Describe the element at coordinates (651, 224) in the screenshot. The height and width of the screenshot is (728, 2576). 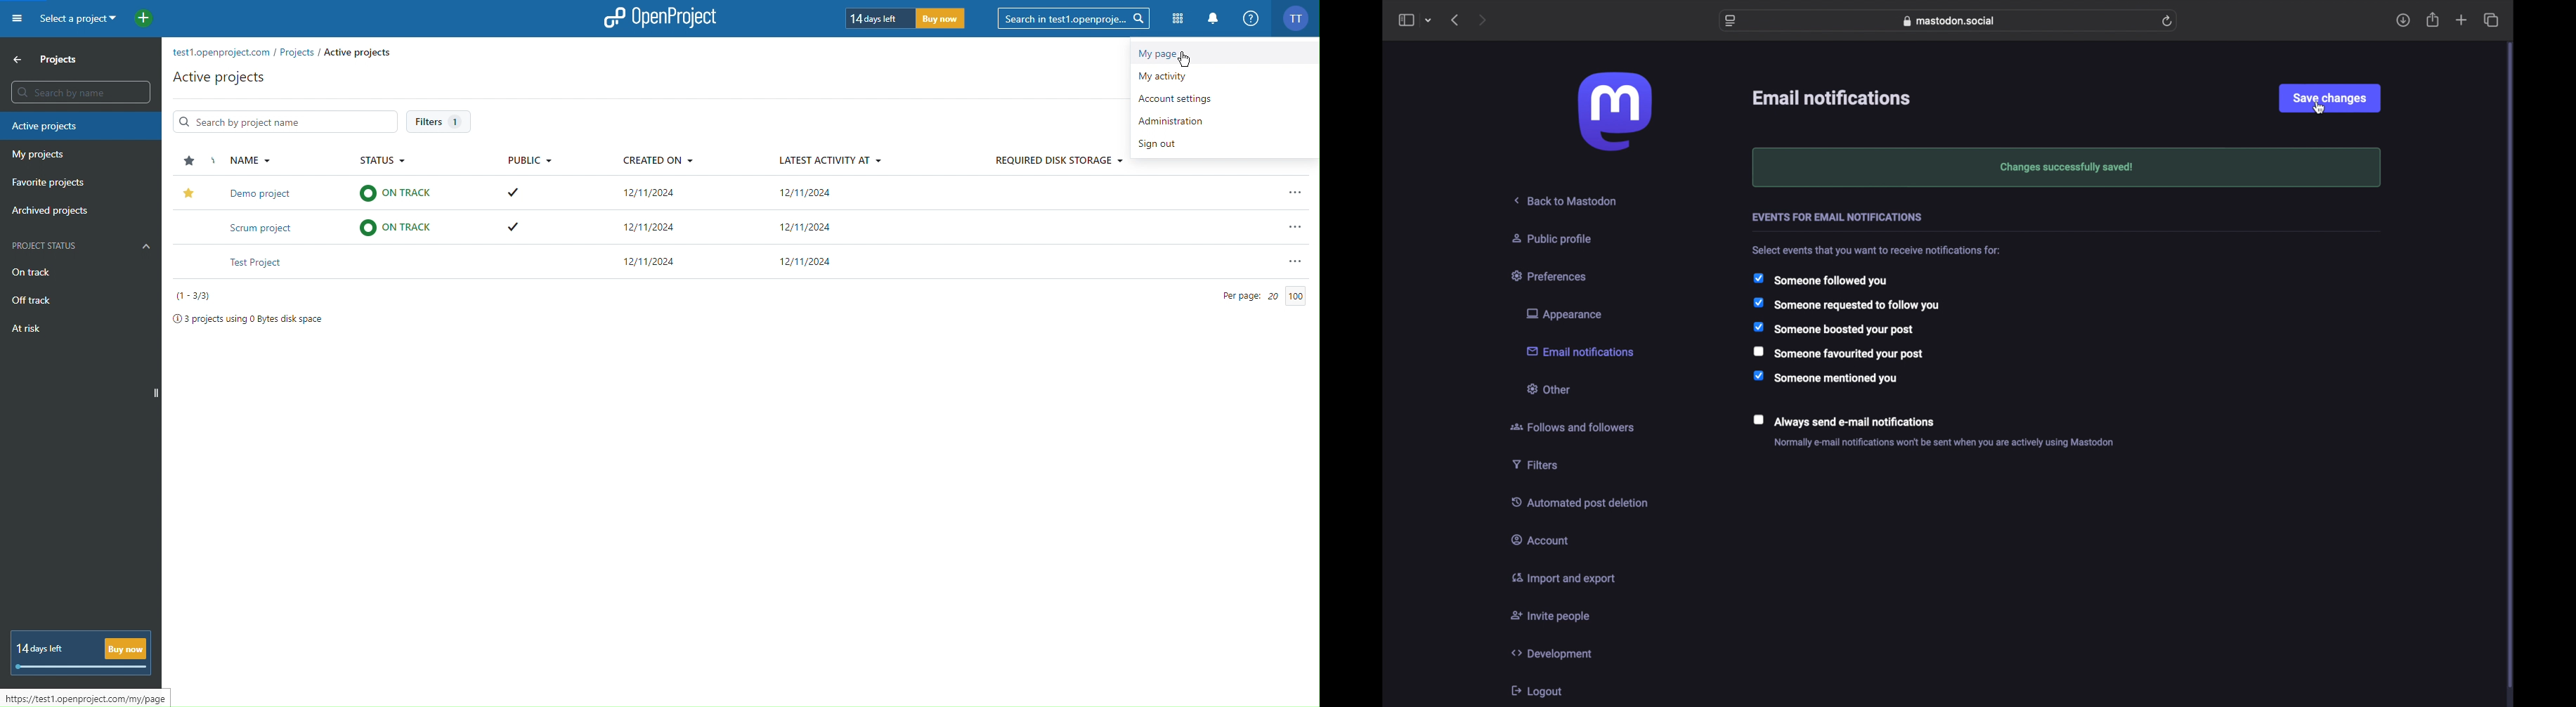
I see `12/11/2024` at that location.